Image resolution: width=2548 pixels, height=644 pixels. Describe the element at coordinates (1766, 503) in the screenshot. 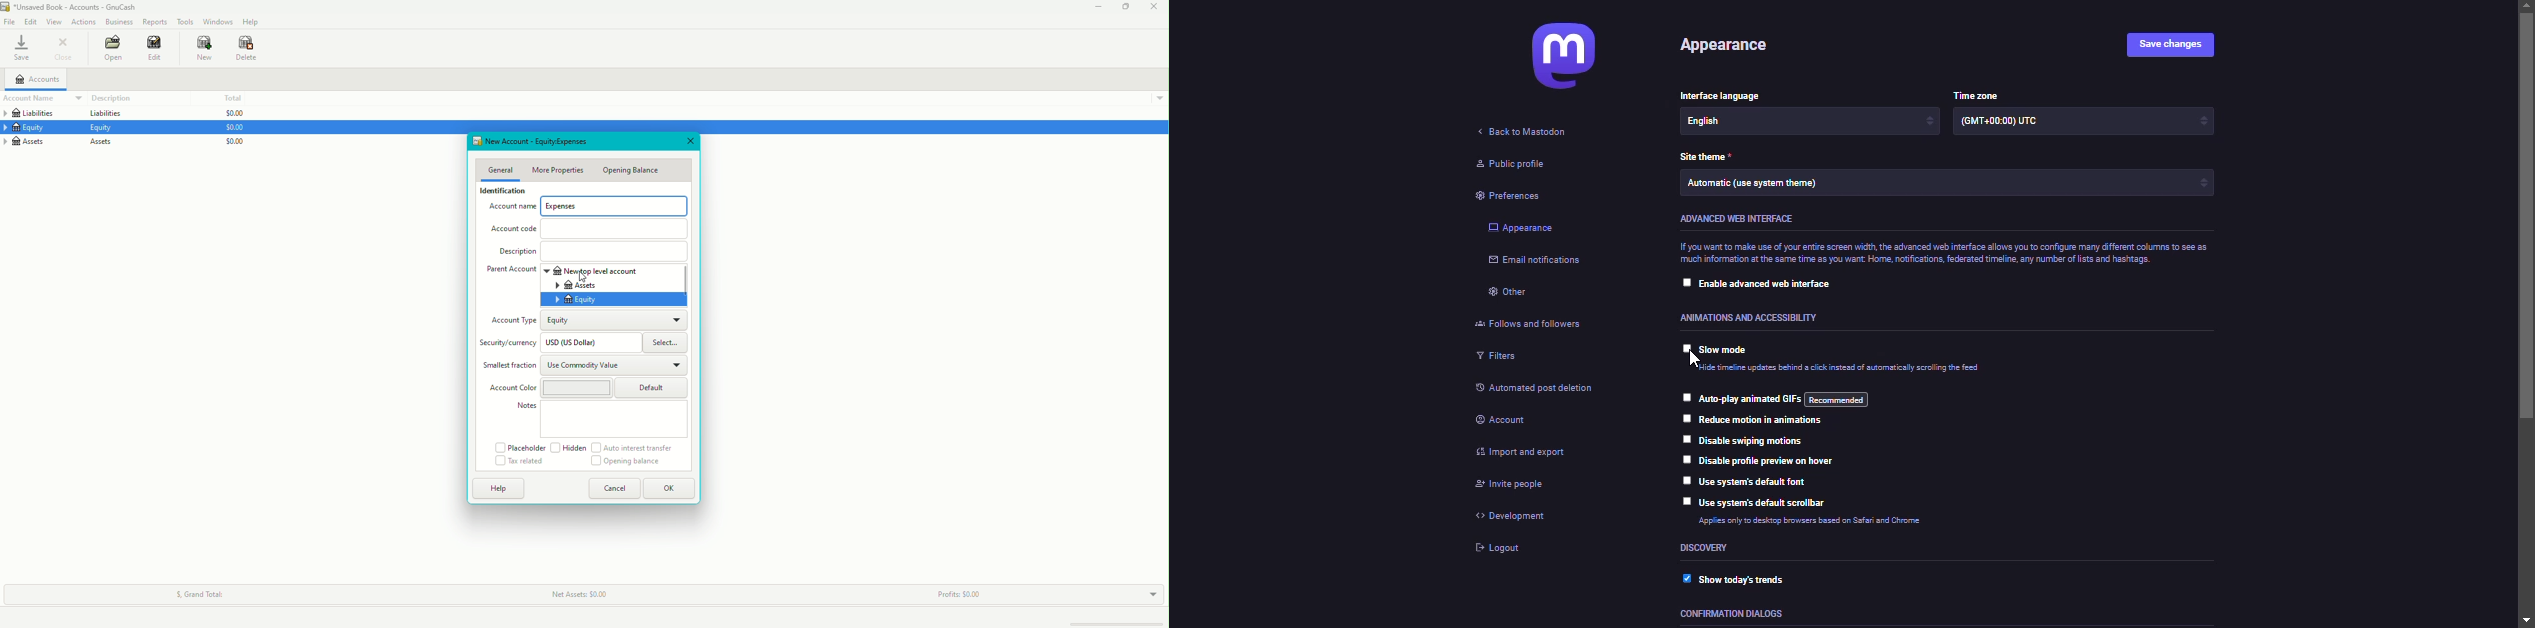

I see `use system's default scrollbar` at that location.